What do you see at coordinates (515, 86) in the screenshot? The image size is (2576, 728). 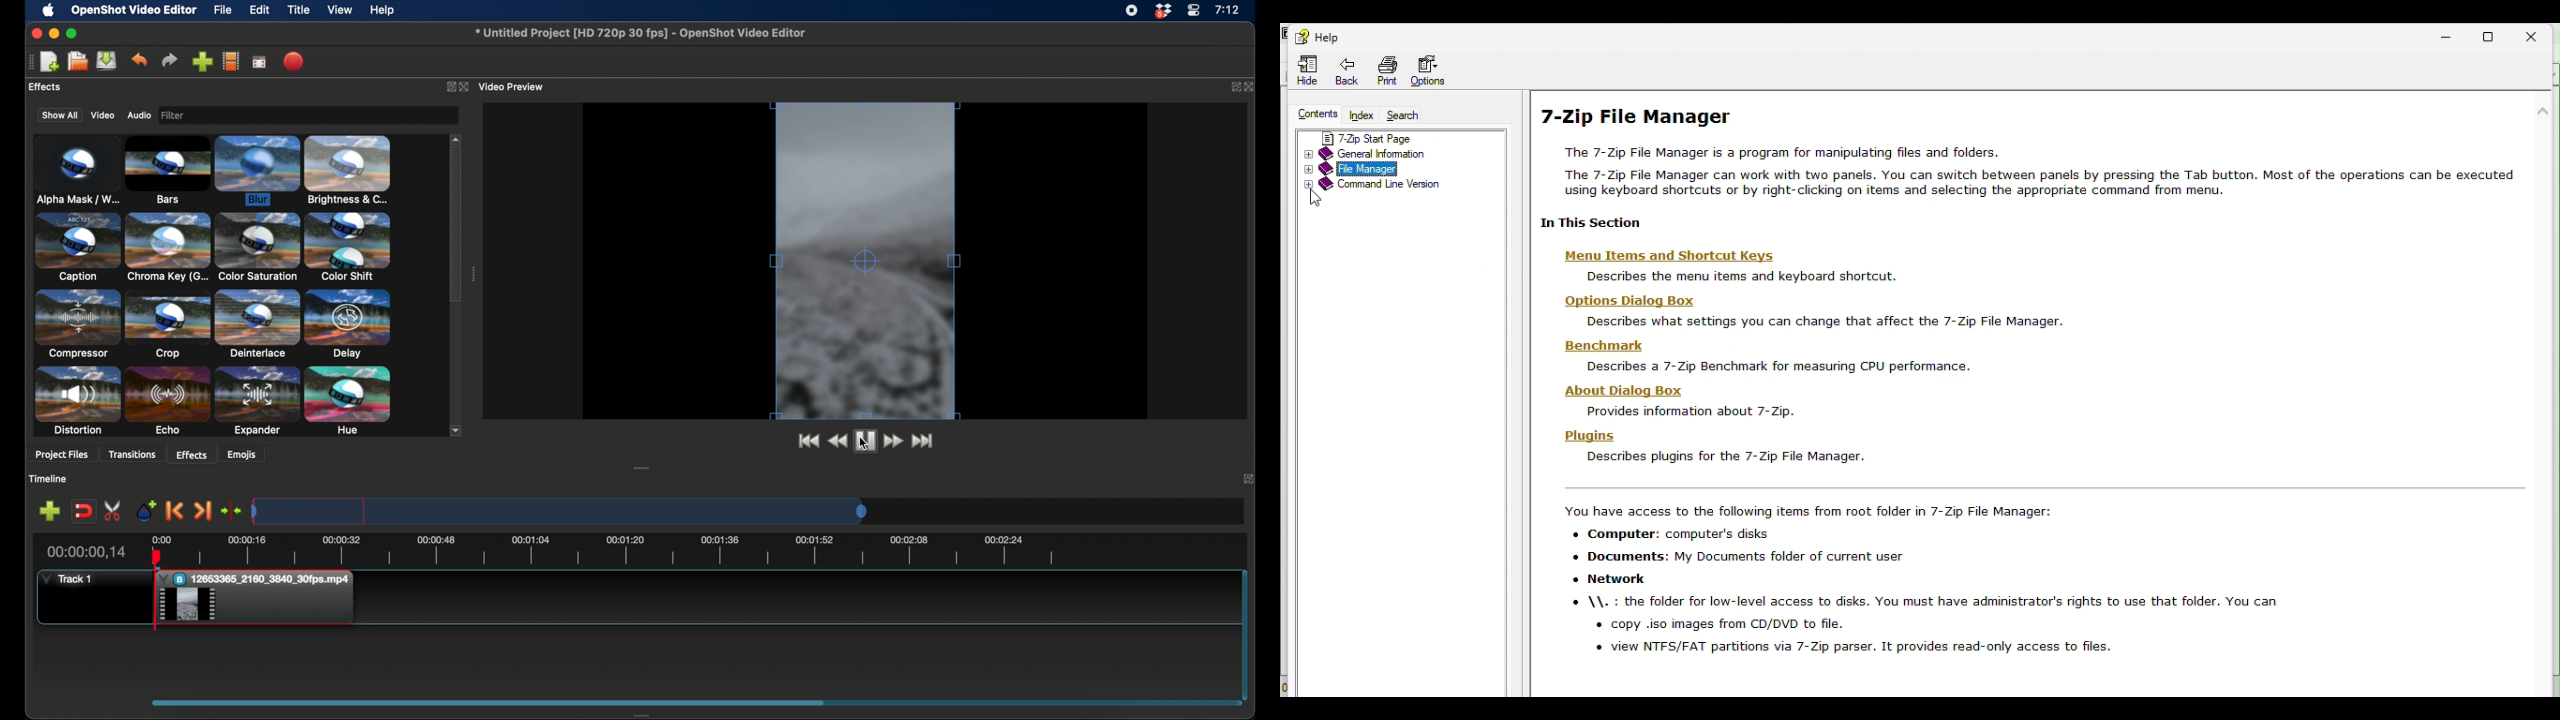 I see `video preview` at bounding box center [515, 86].